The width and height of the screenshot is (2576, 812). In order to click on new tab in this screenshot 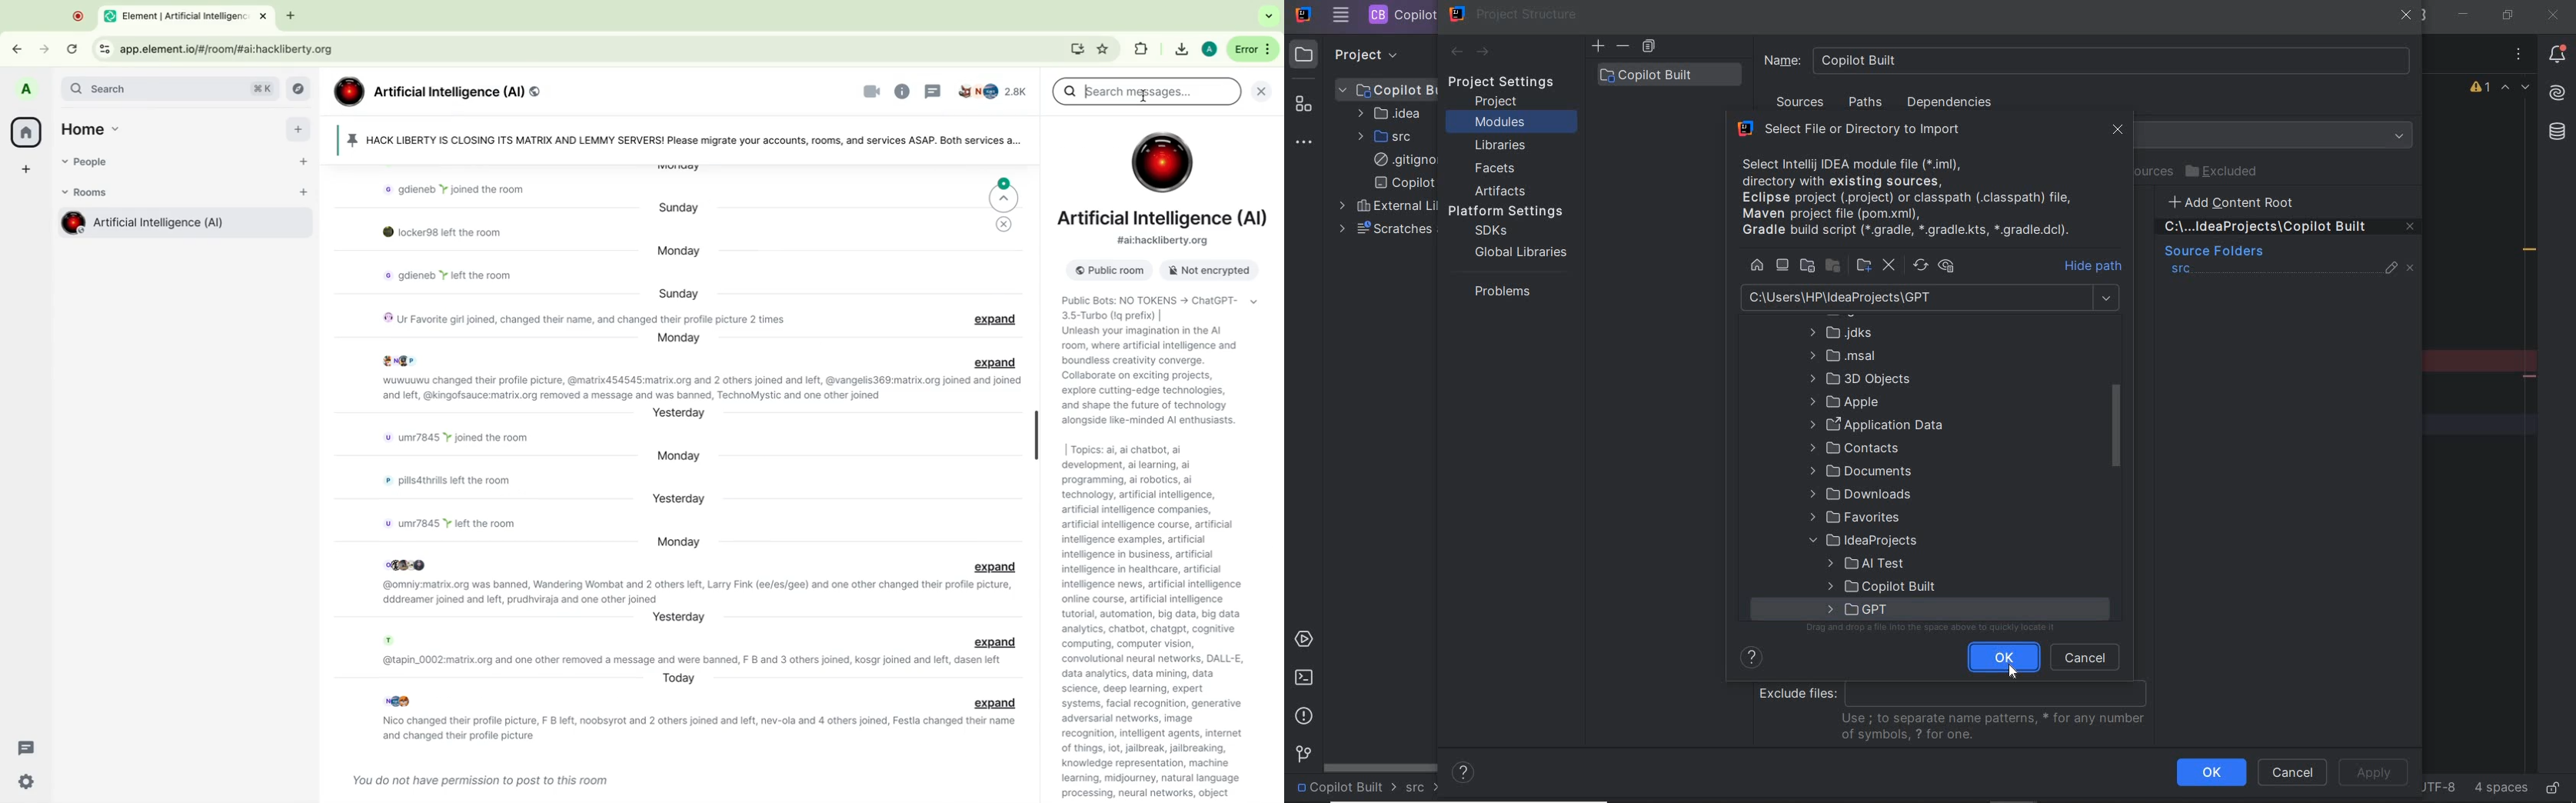, I will do `click(289, 17)`.